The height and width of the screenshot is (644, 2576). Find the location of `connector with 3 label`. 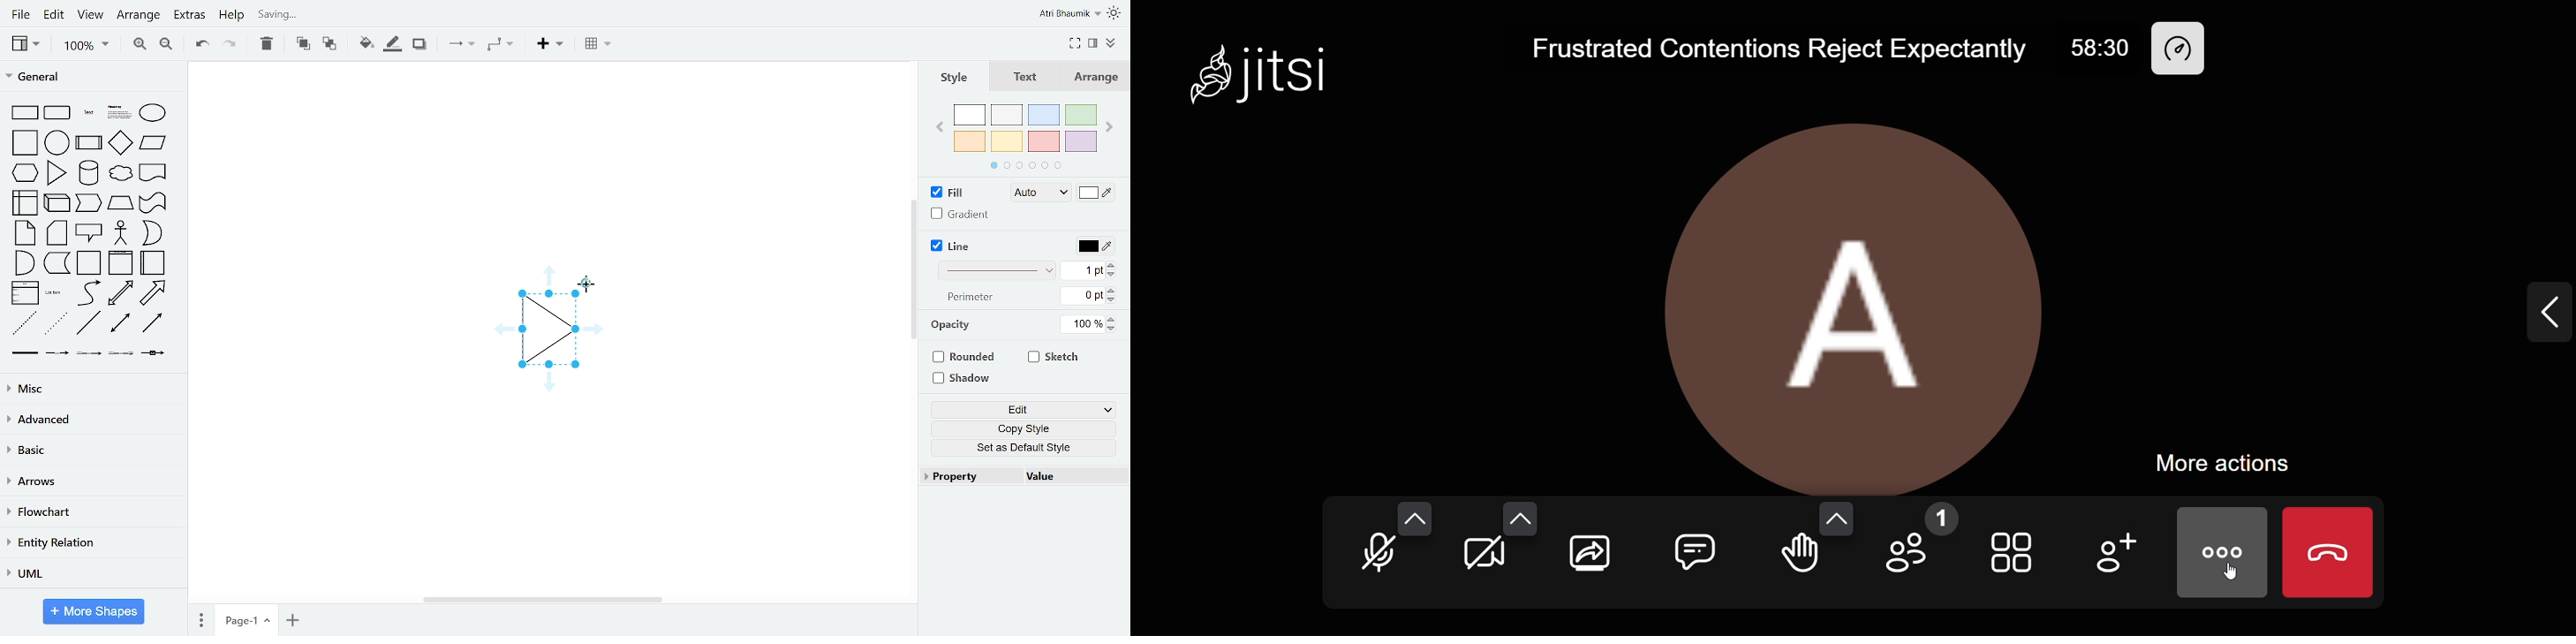

connector with 3 label is located at coordinates (119, 355).